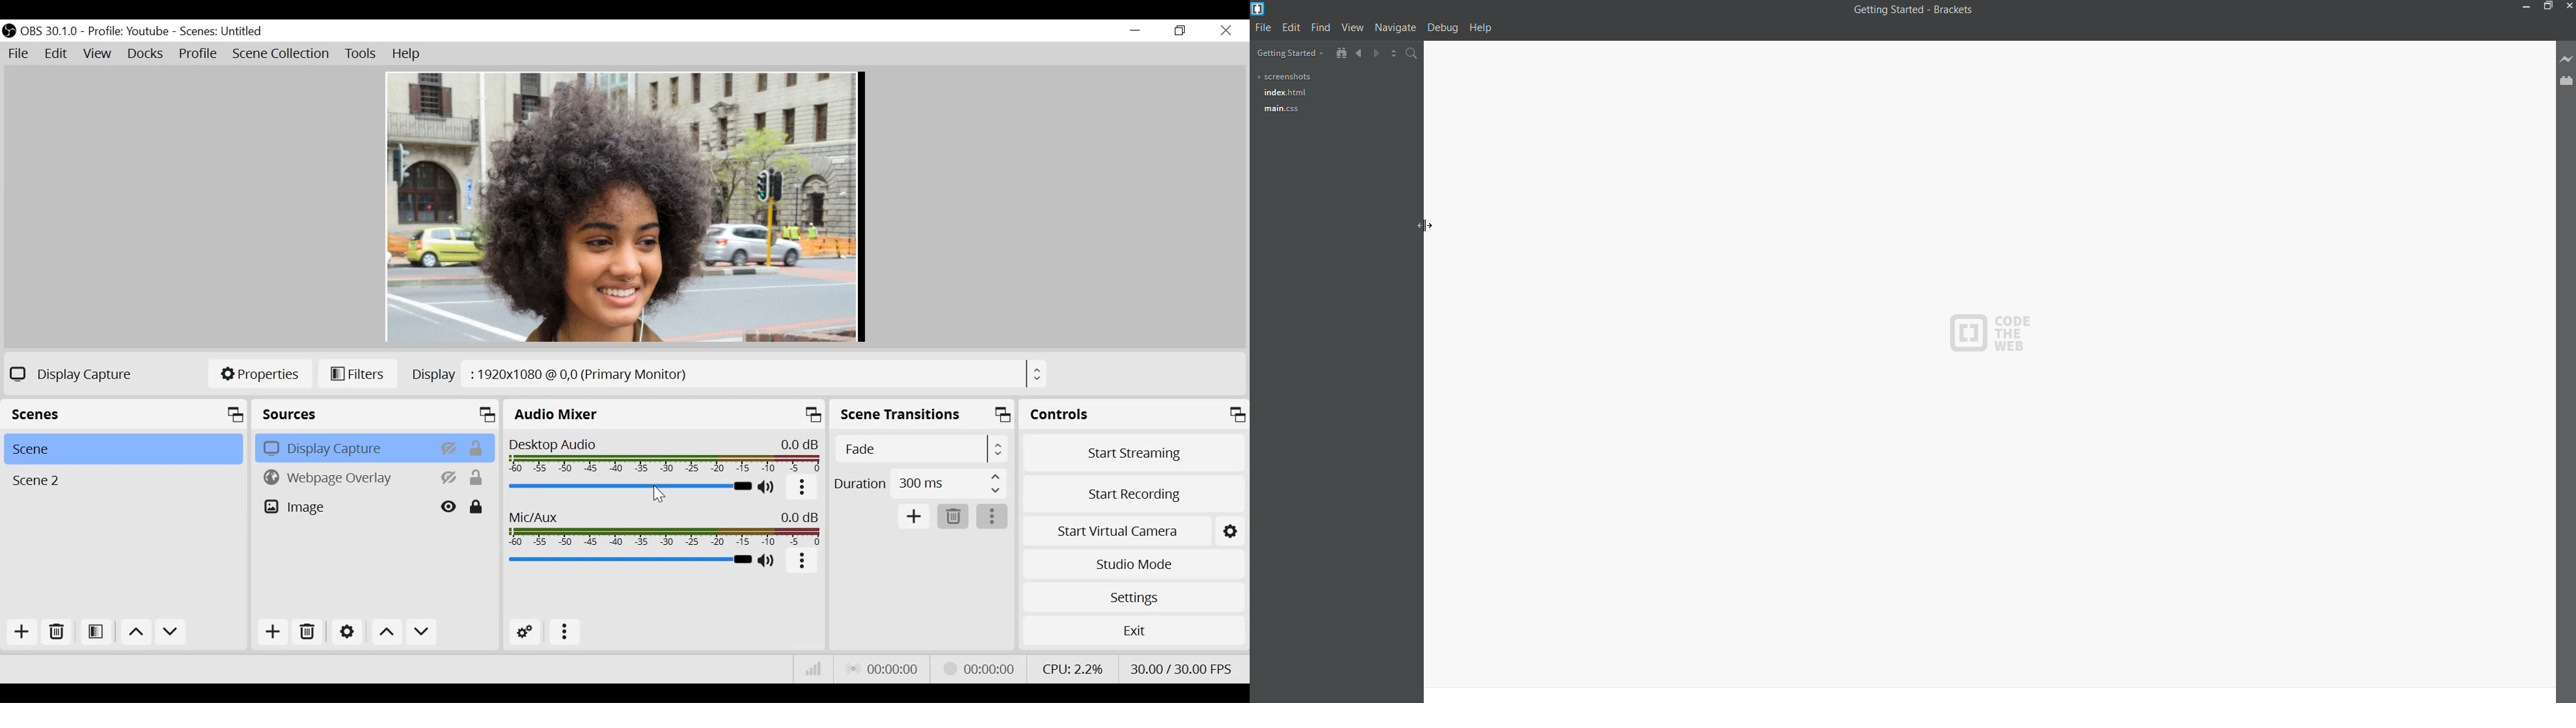  Describe the element at coordinates (1442, 28) in the screenshot. I see `debug` at that location.